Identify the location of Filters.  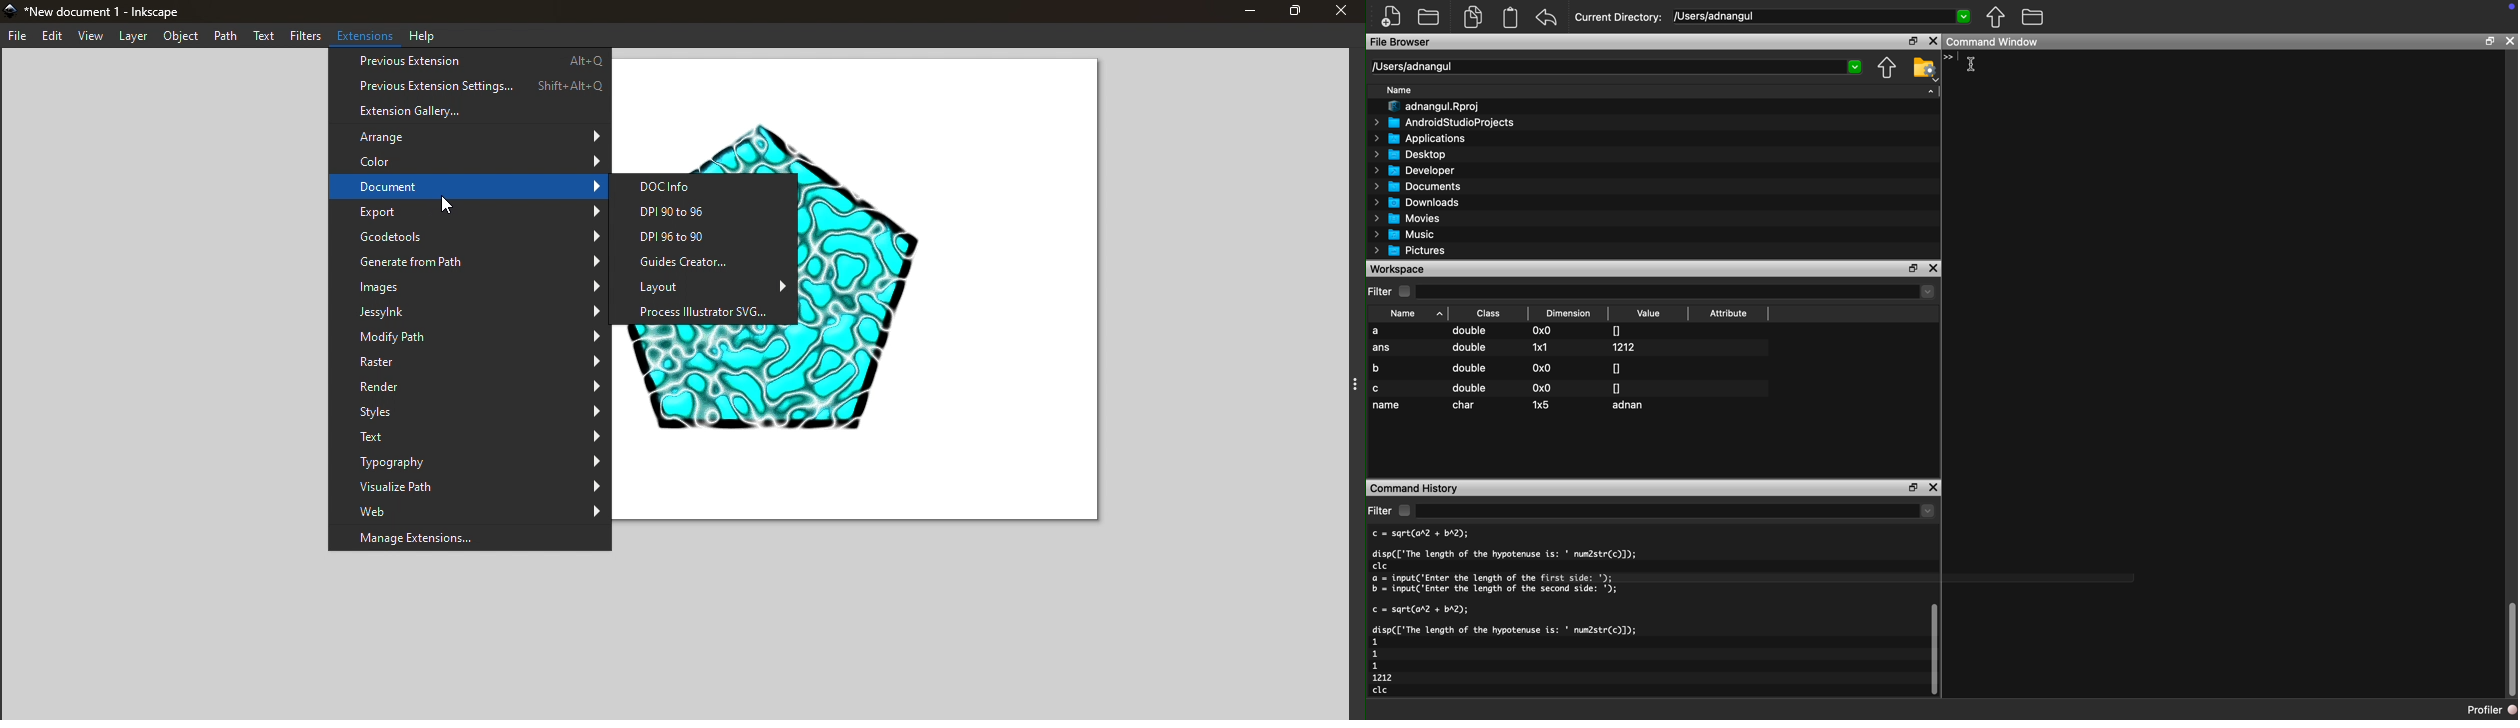
(306, 37).